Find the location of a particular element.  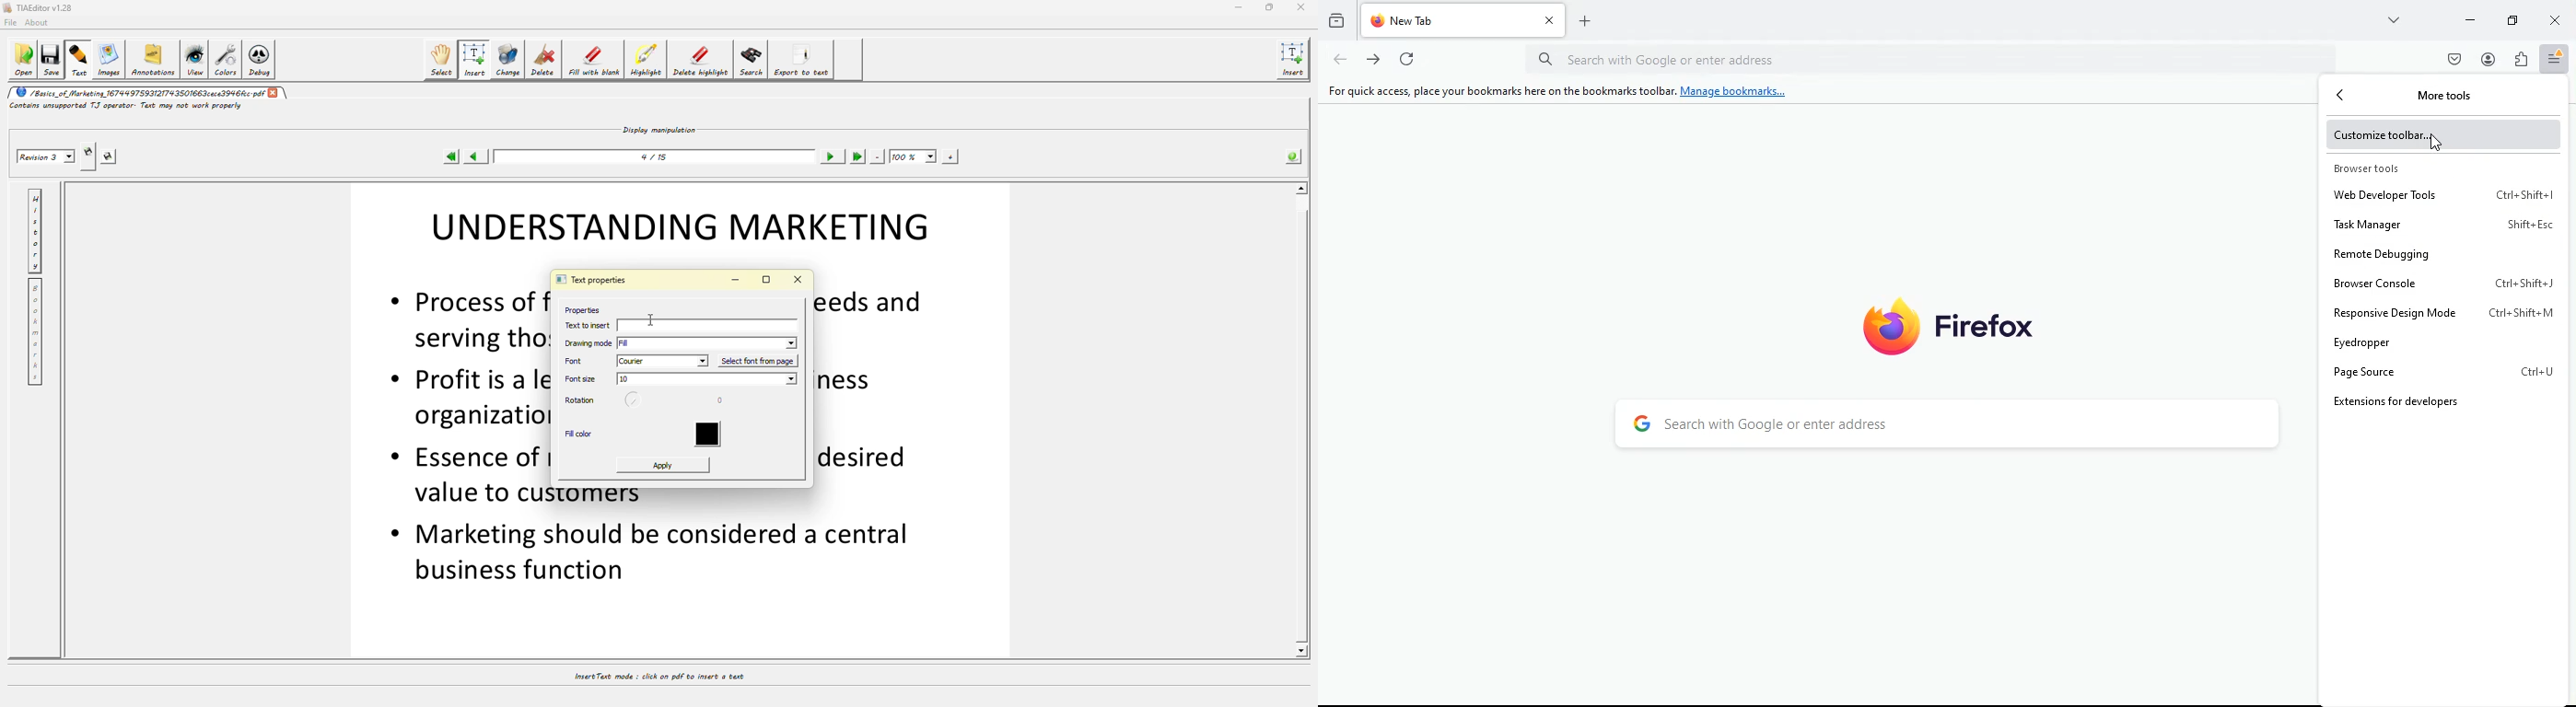

web developer tools is located at coordinates (2444, 195).